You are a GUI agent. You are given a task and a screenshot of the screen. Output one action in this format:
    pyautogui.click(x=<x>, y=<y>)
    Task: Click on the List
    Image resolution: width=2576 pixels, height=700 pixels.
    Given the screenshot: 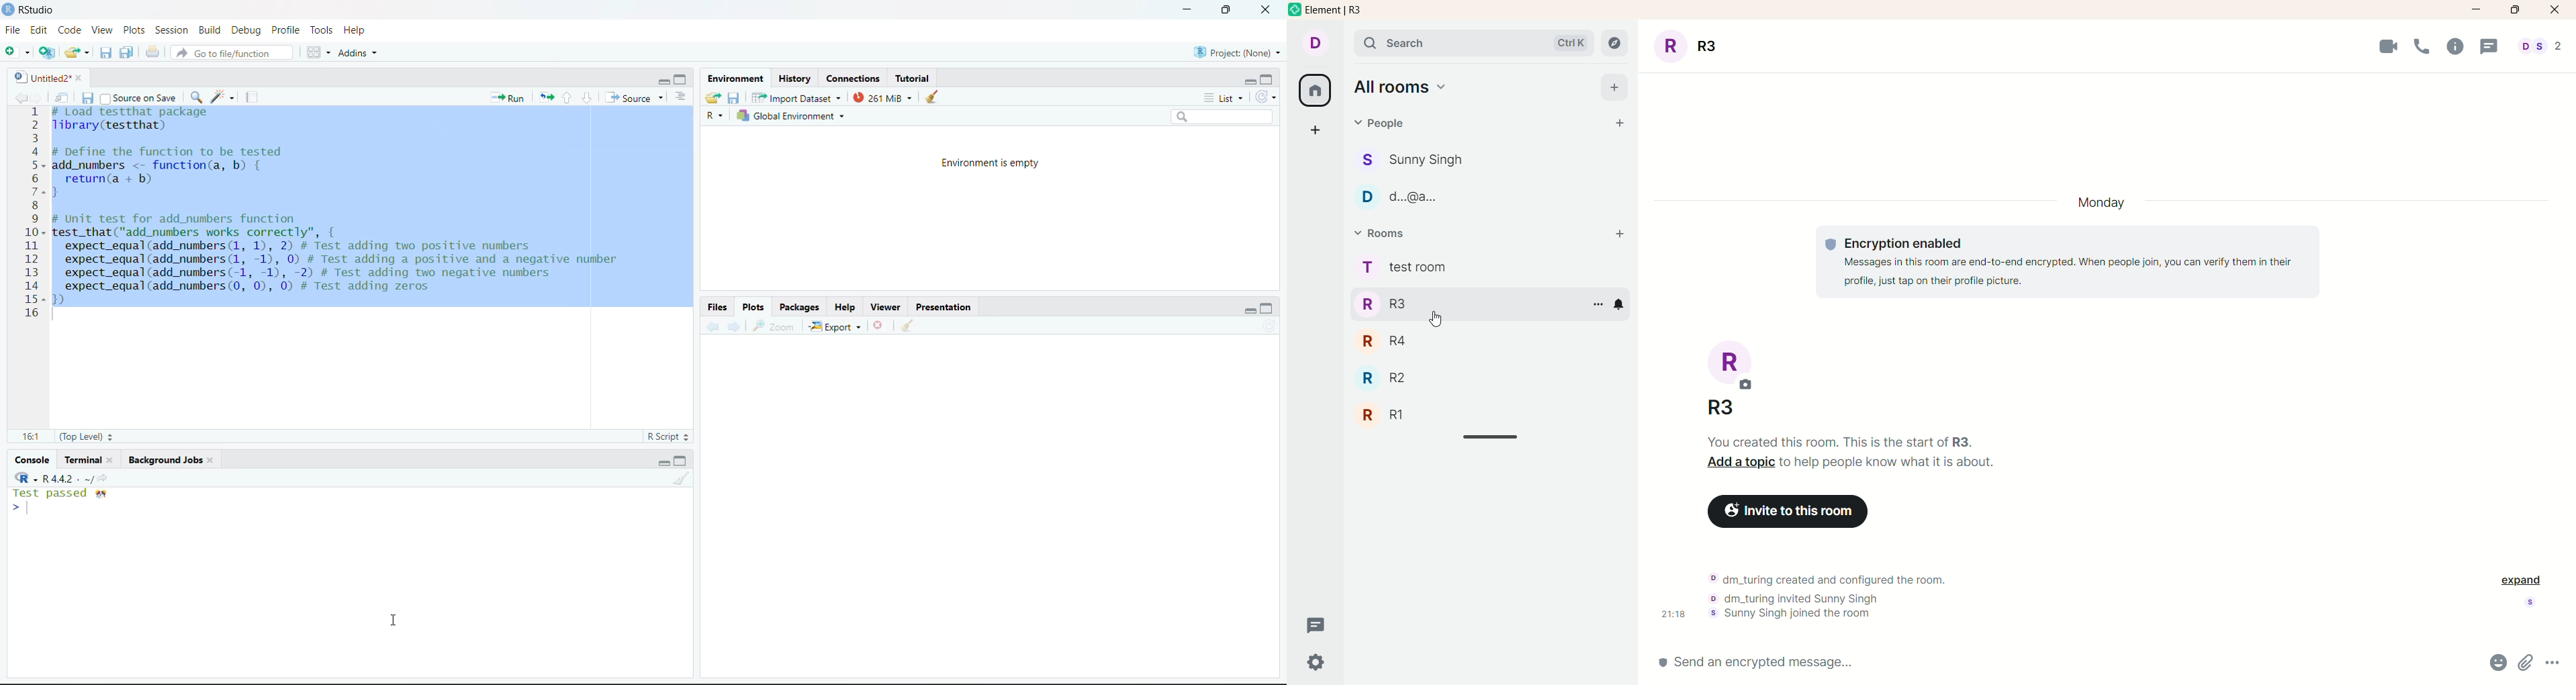 What is the action you would take?
    pyautogui.click(x=1224, y=97)
    